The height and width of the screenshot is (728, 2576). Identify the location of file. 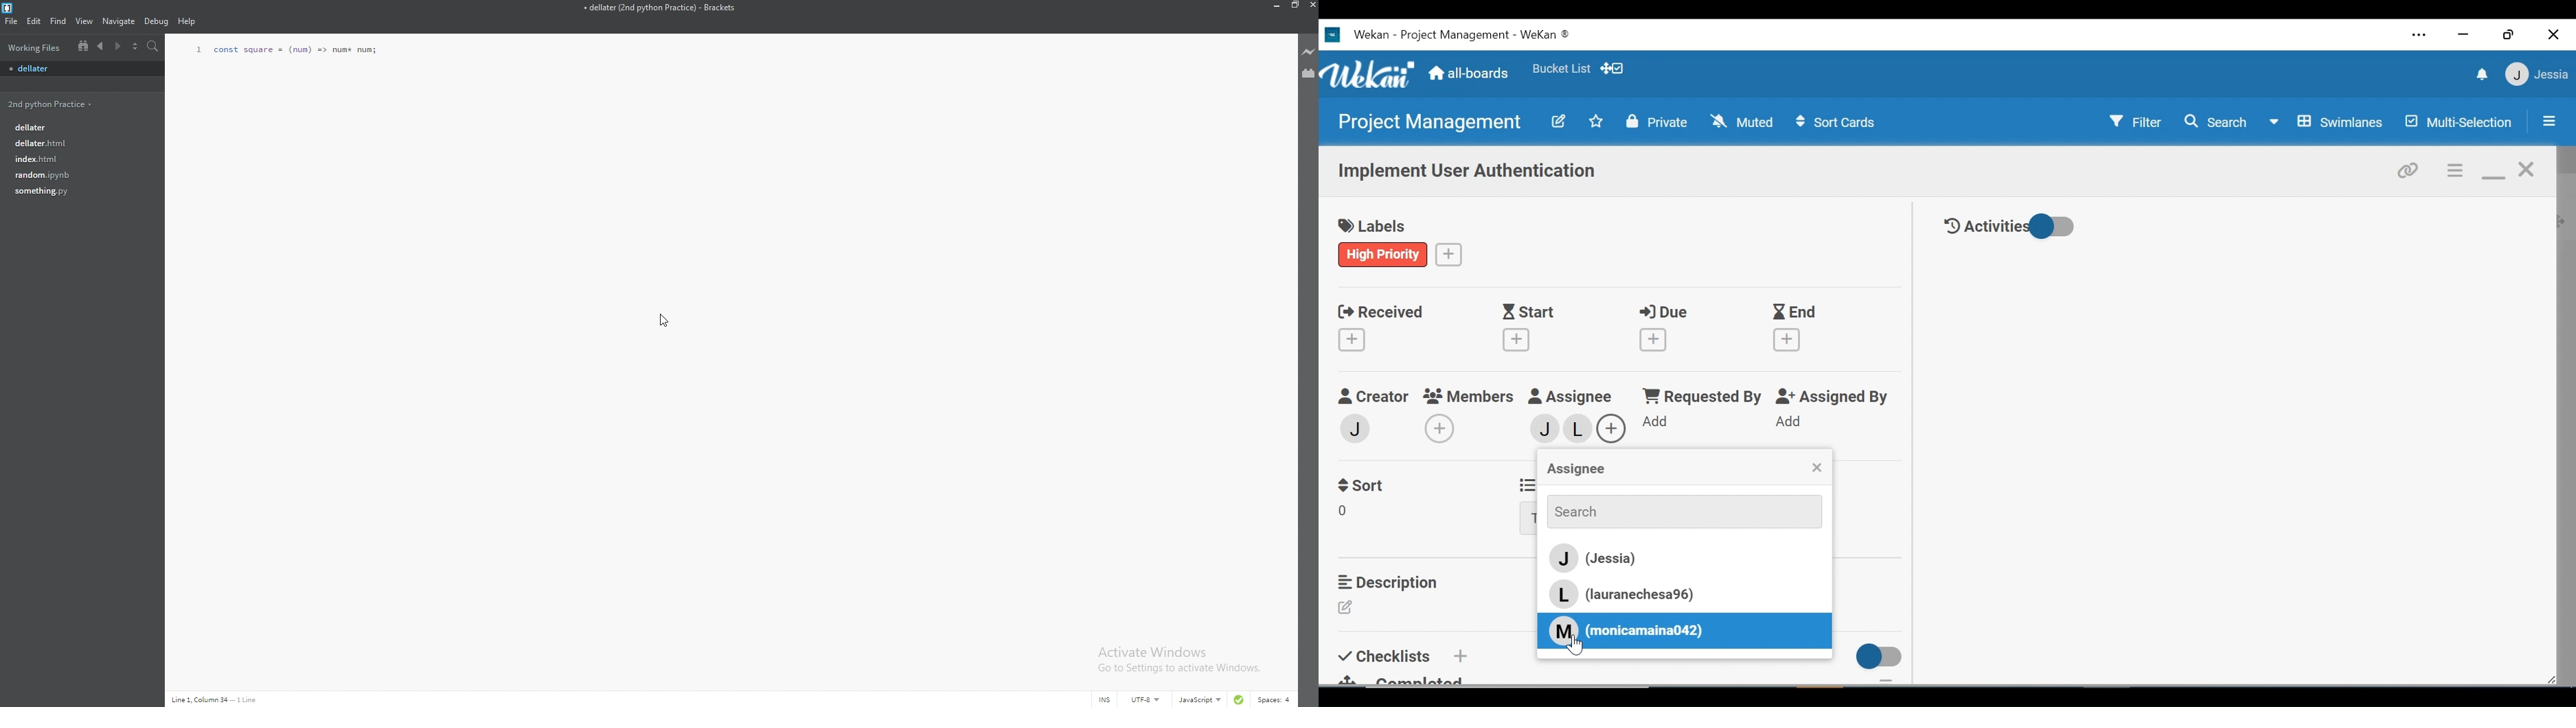
(12, 21).